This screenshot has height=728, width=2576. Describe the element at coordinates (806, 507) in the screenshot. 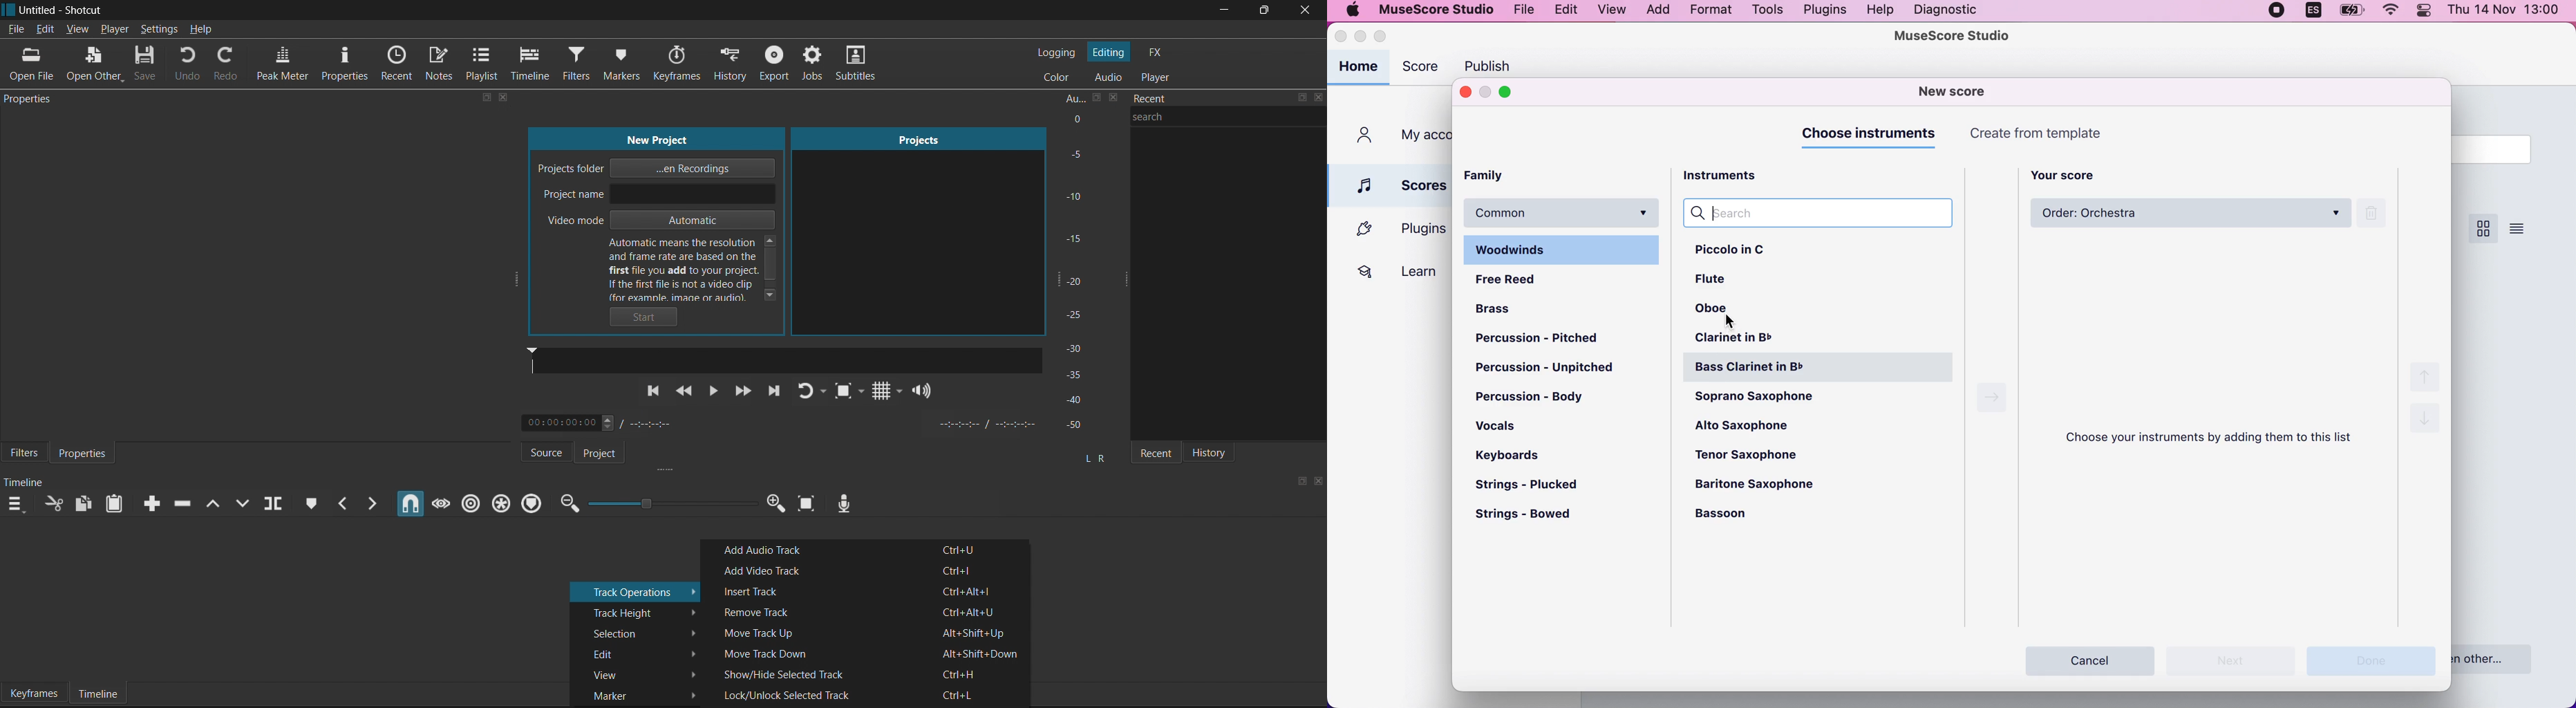

I see `Zoom timeline to fit` at that location.